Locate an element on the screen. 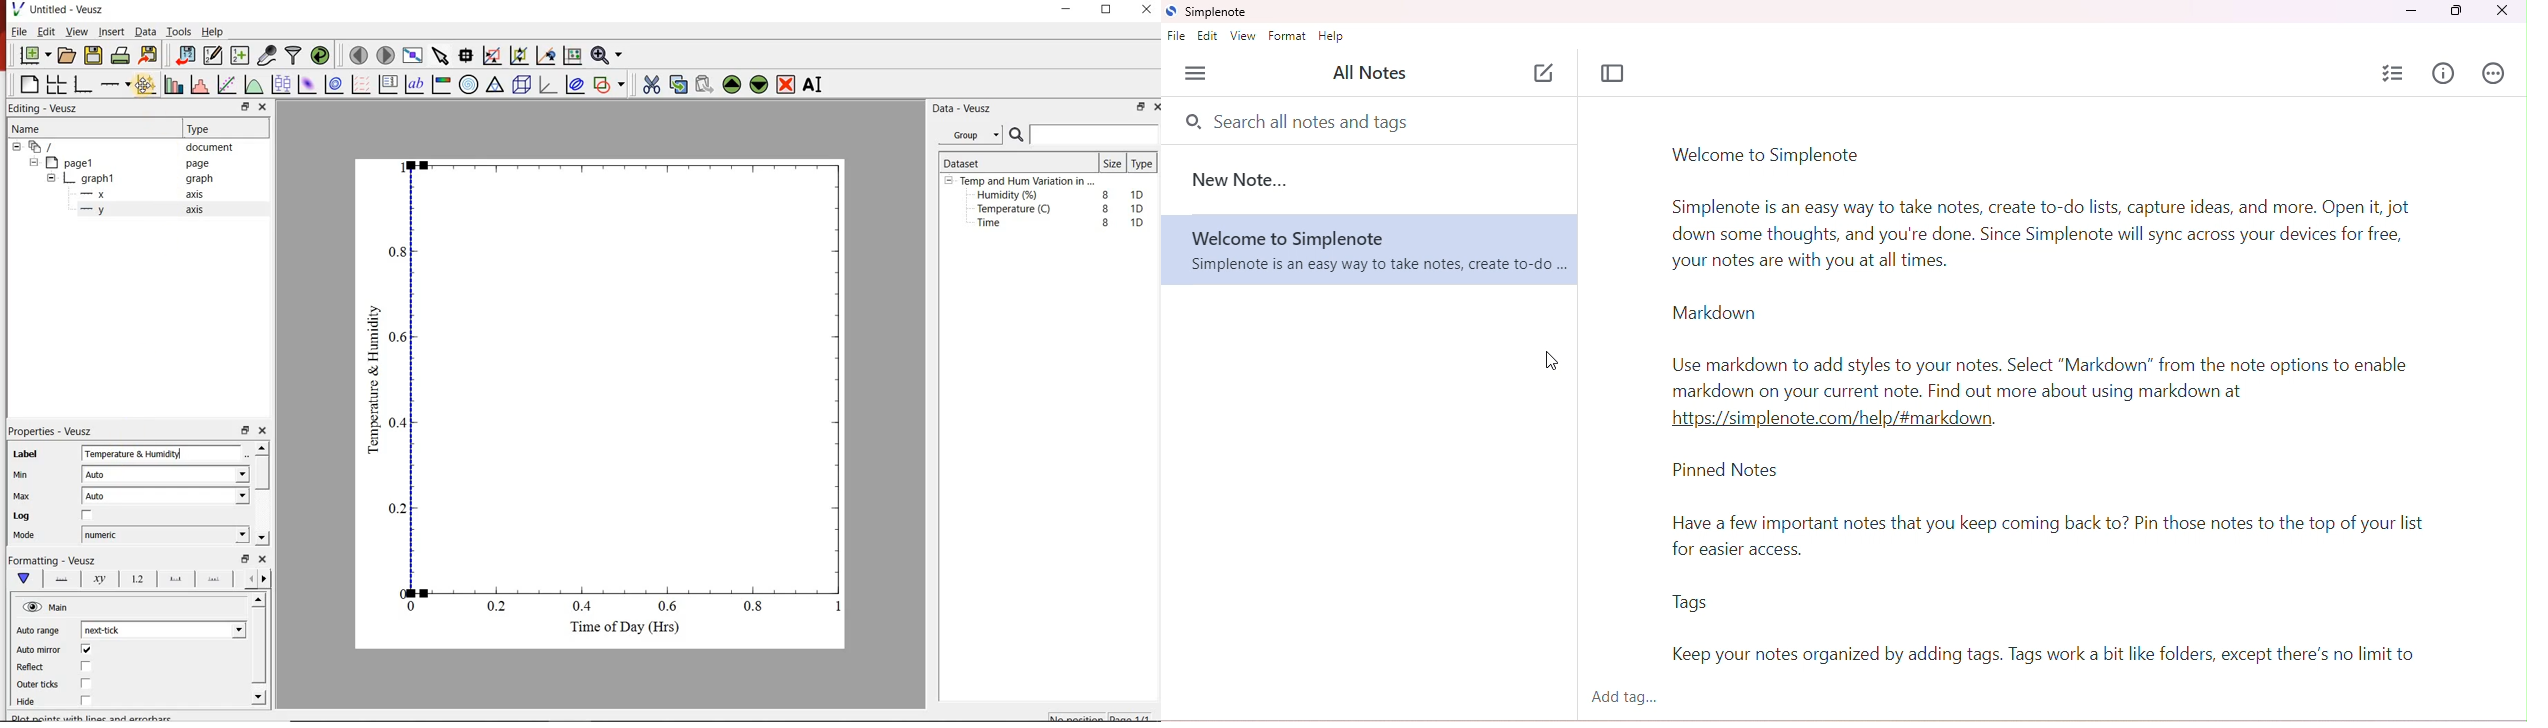 This screenshot has width=2548, height=728. print the document is located at coordinates (121, 57).